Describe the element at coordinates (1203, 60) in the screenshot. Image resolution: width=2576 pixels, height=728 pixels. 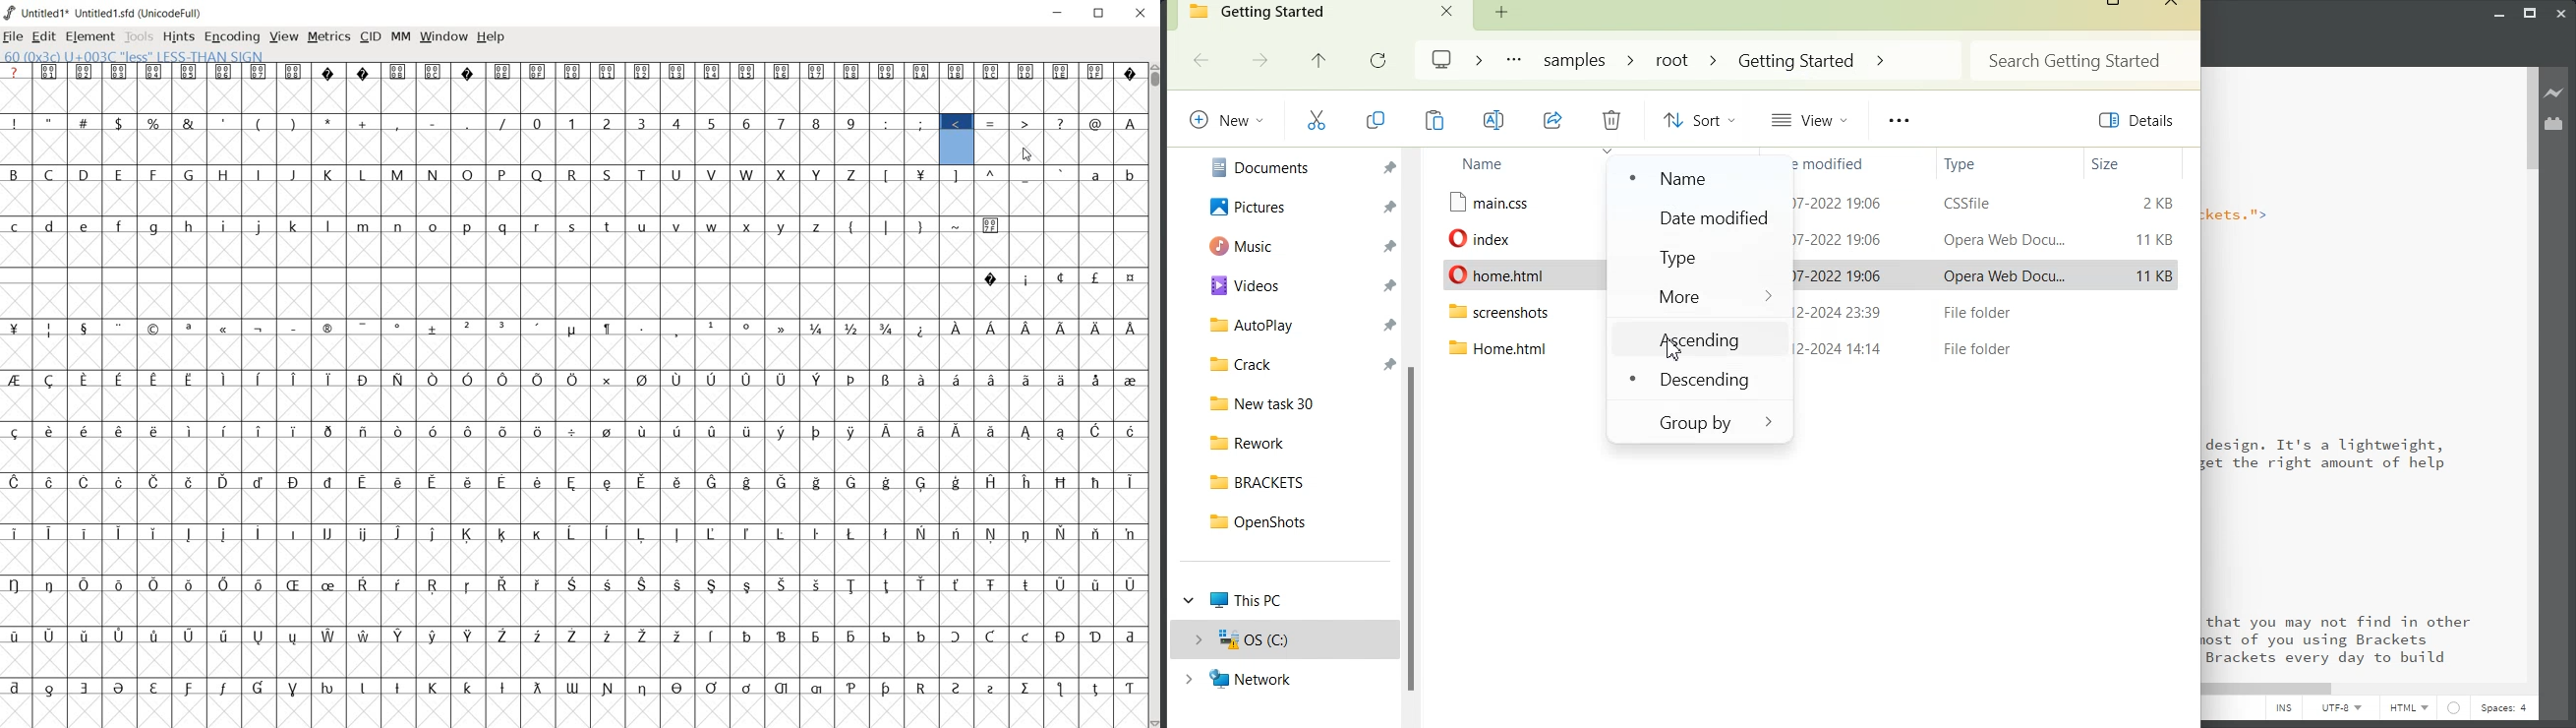
I see `Go Back` at that location.